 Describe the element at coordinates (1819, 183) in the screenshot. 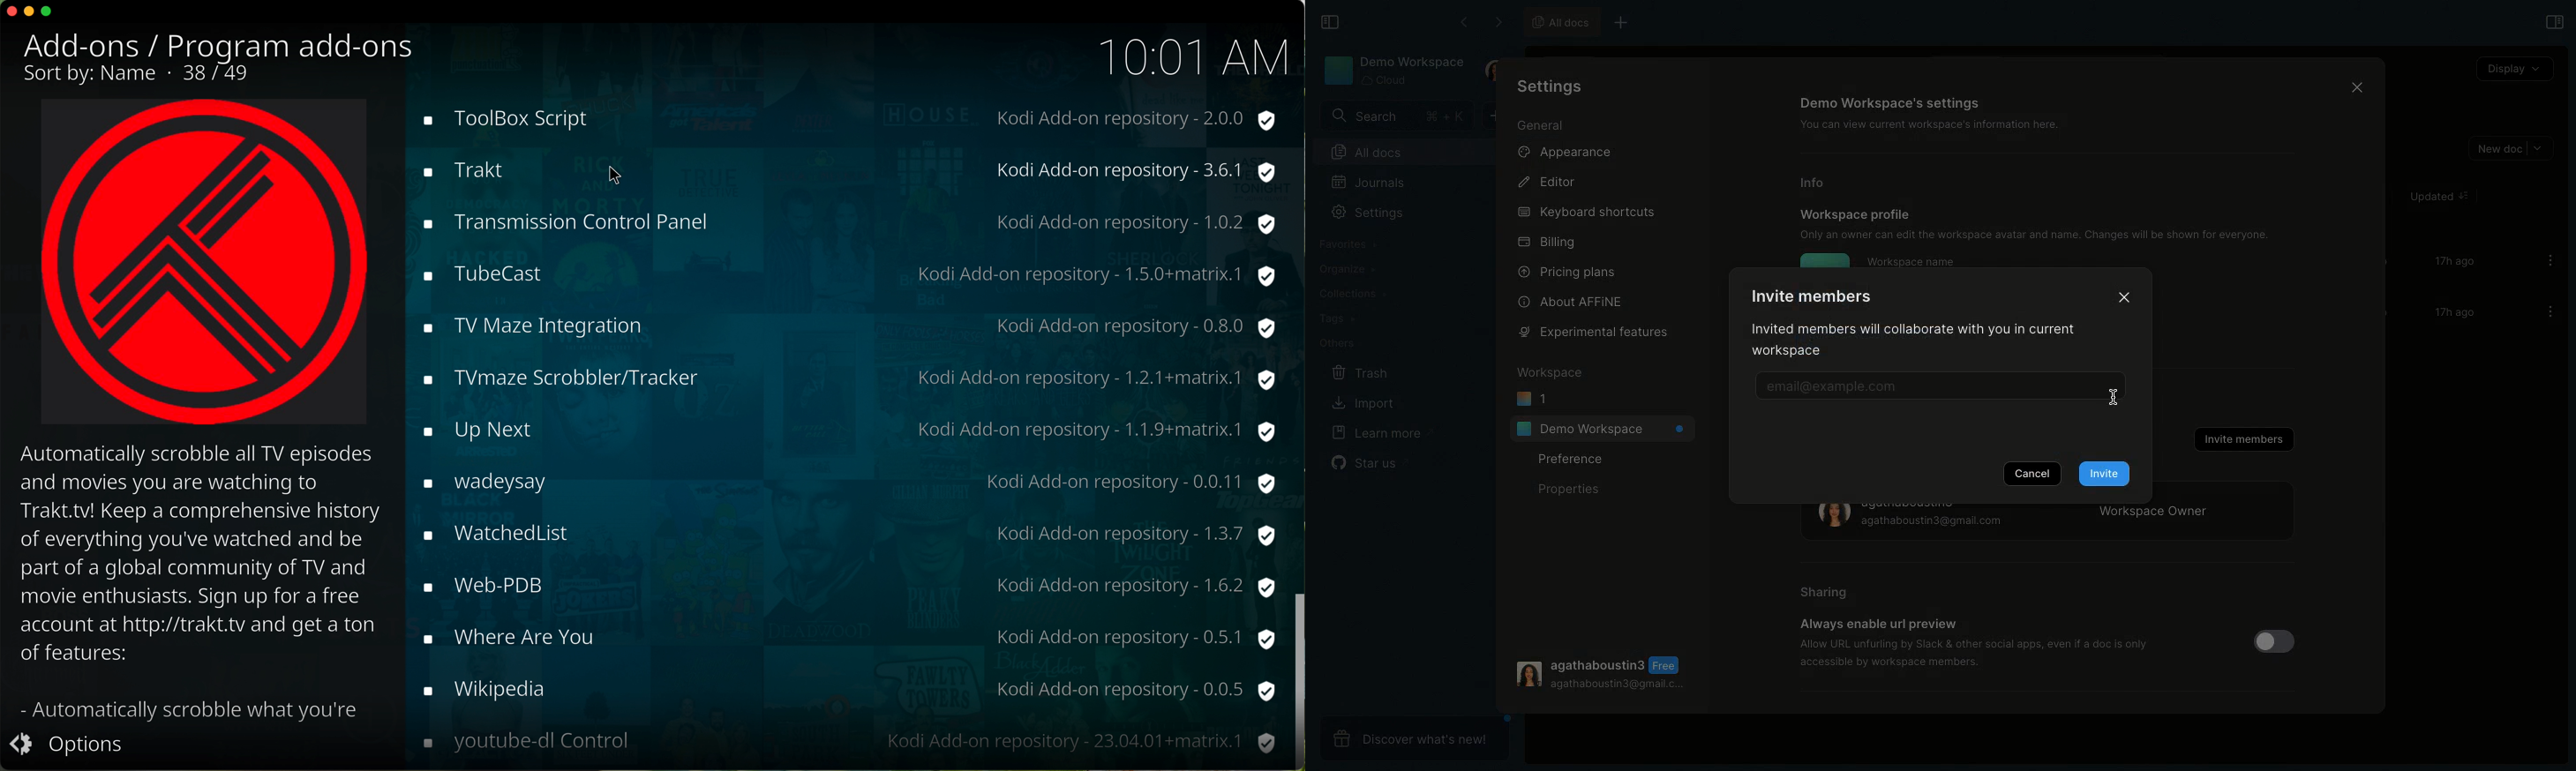

I see `Info` at that location.